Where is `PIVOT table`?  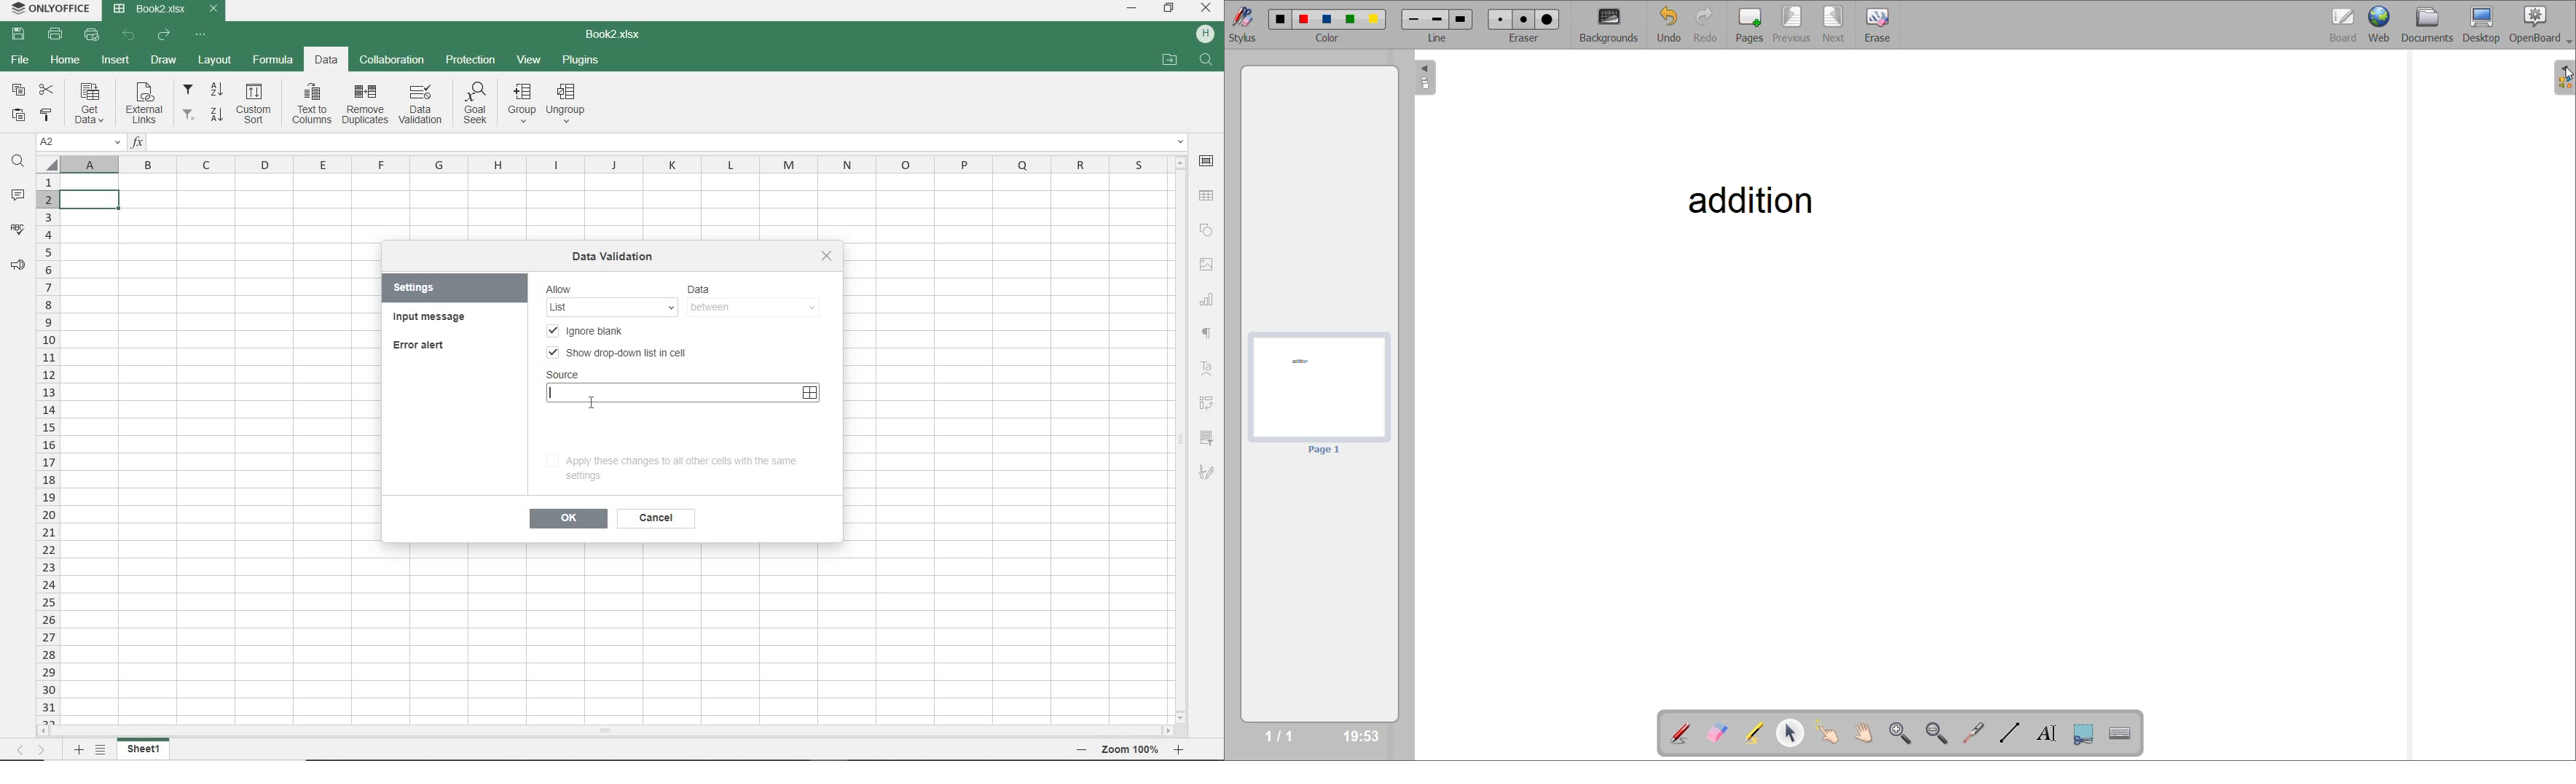
PIVOT table is located at coordinates (1206, 403).